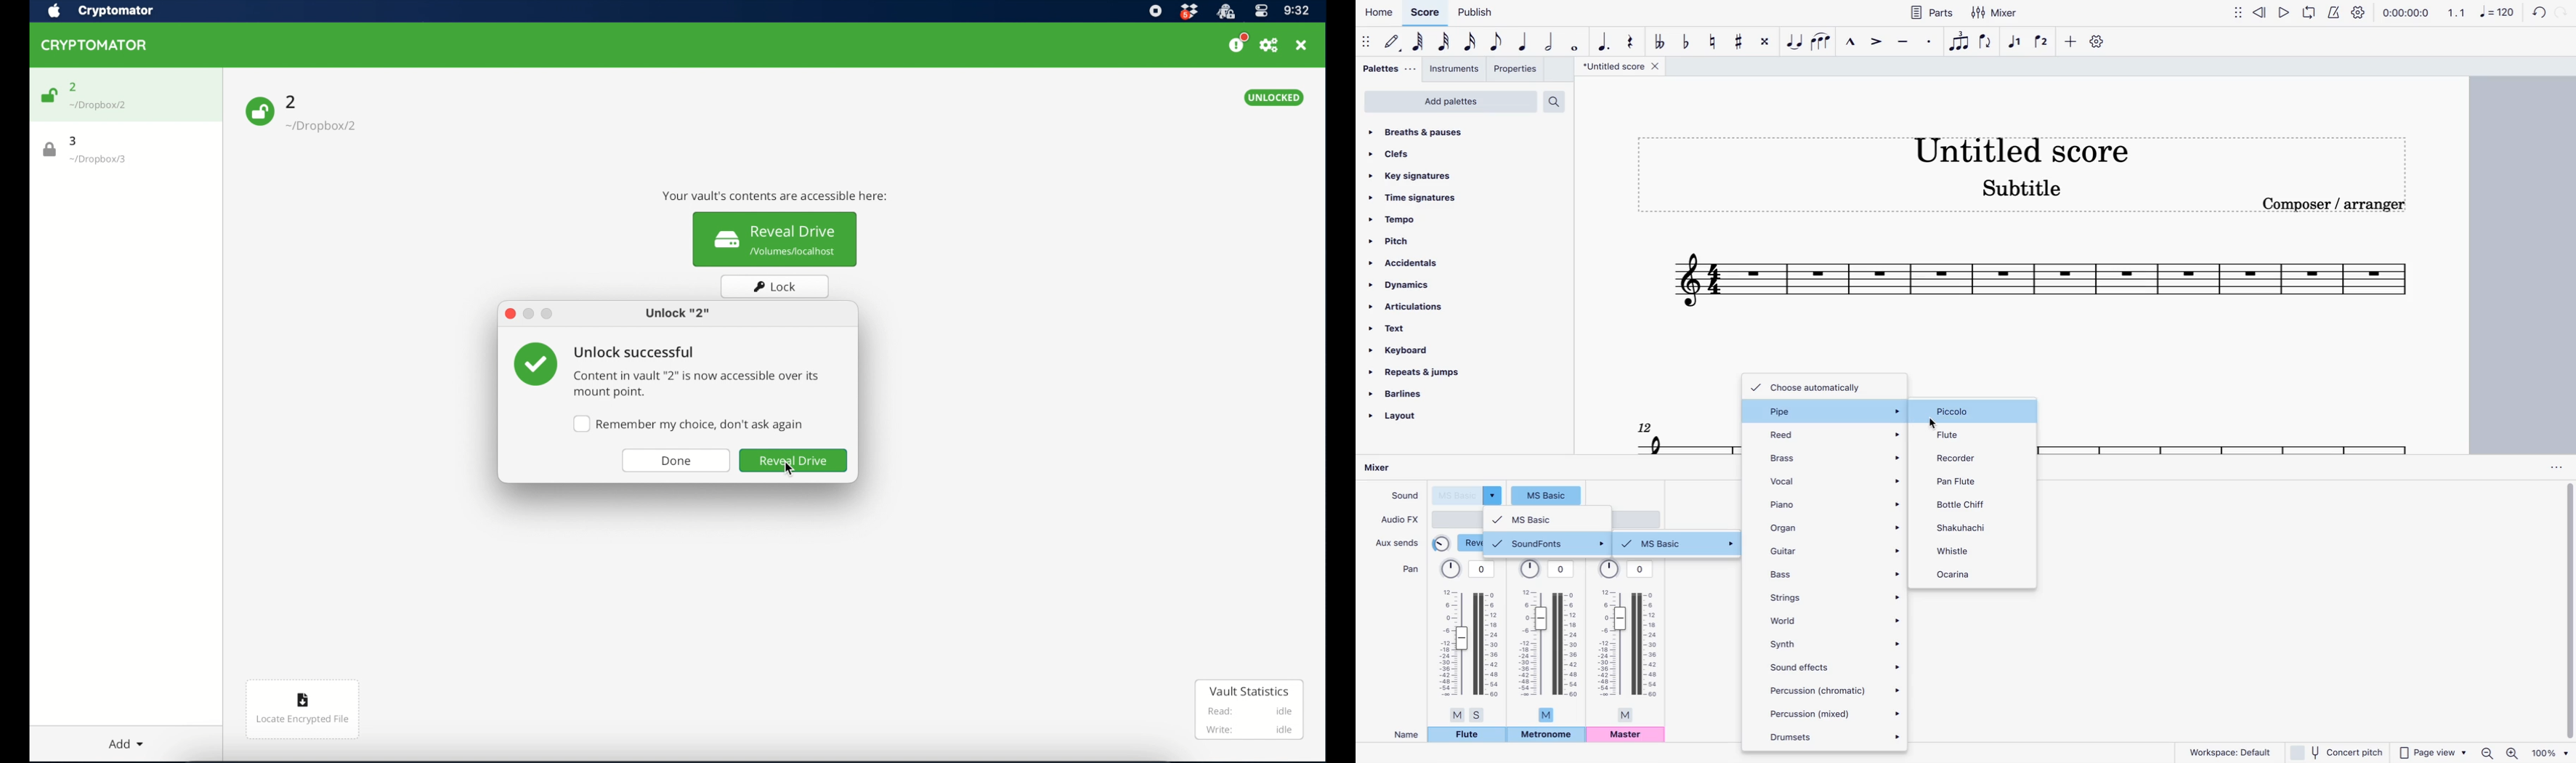 The image size is (2576, 784). What do you see at coordinates (1627, 735) in the screenshot?
I see `master` at bounding box center [1627, 735].